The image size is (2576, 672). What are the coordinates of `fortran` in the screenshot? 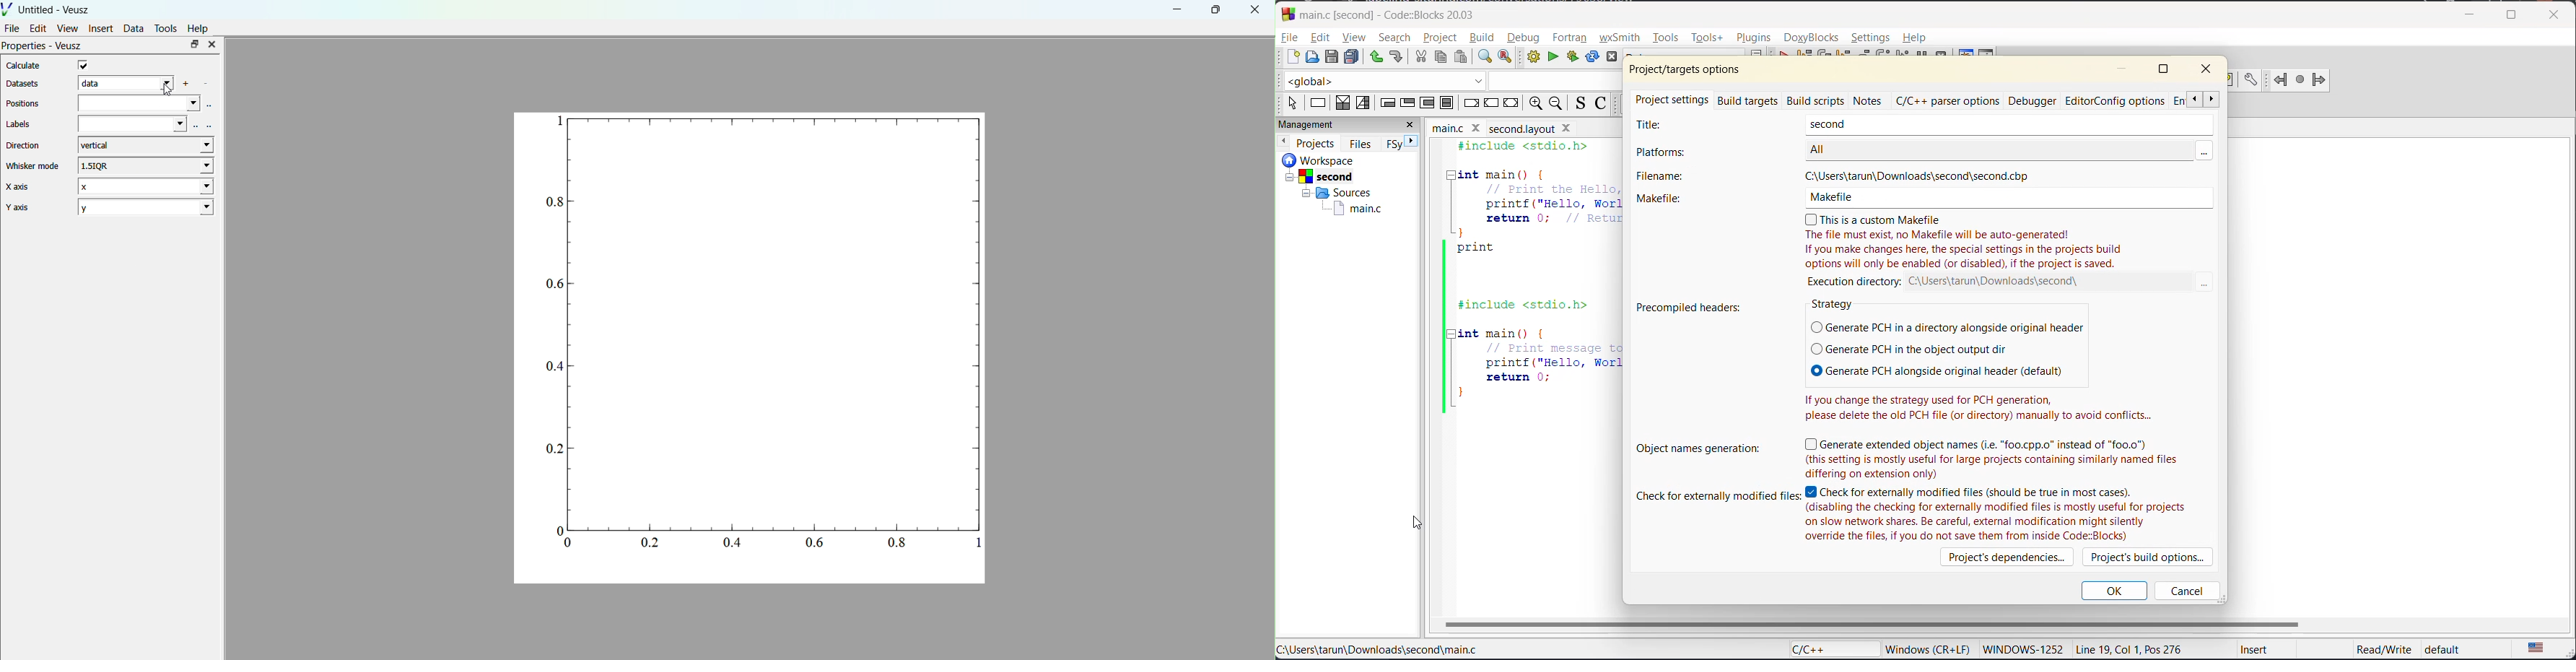 It's located at (1571, 35).